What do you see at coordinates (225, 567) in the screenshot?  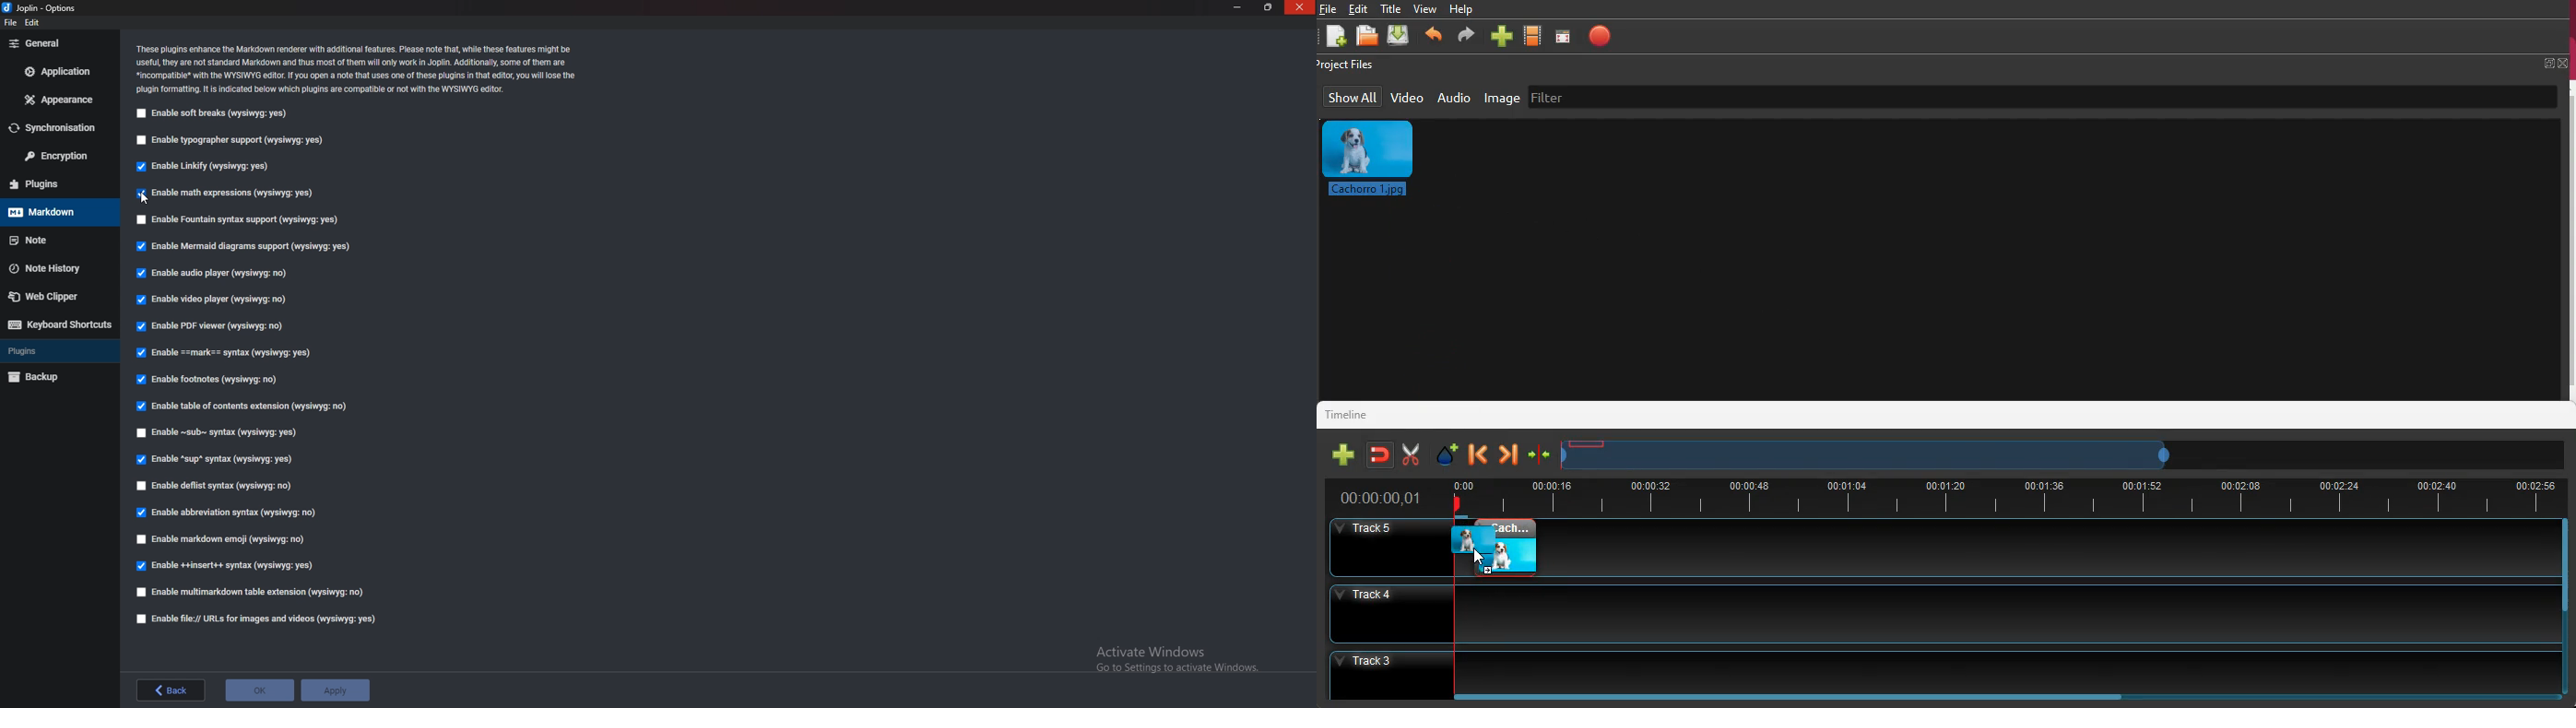 I see `Enable insert syntax` at bounding box center [225, 567].